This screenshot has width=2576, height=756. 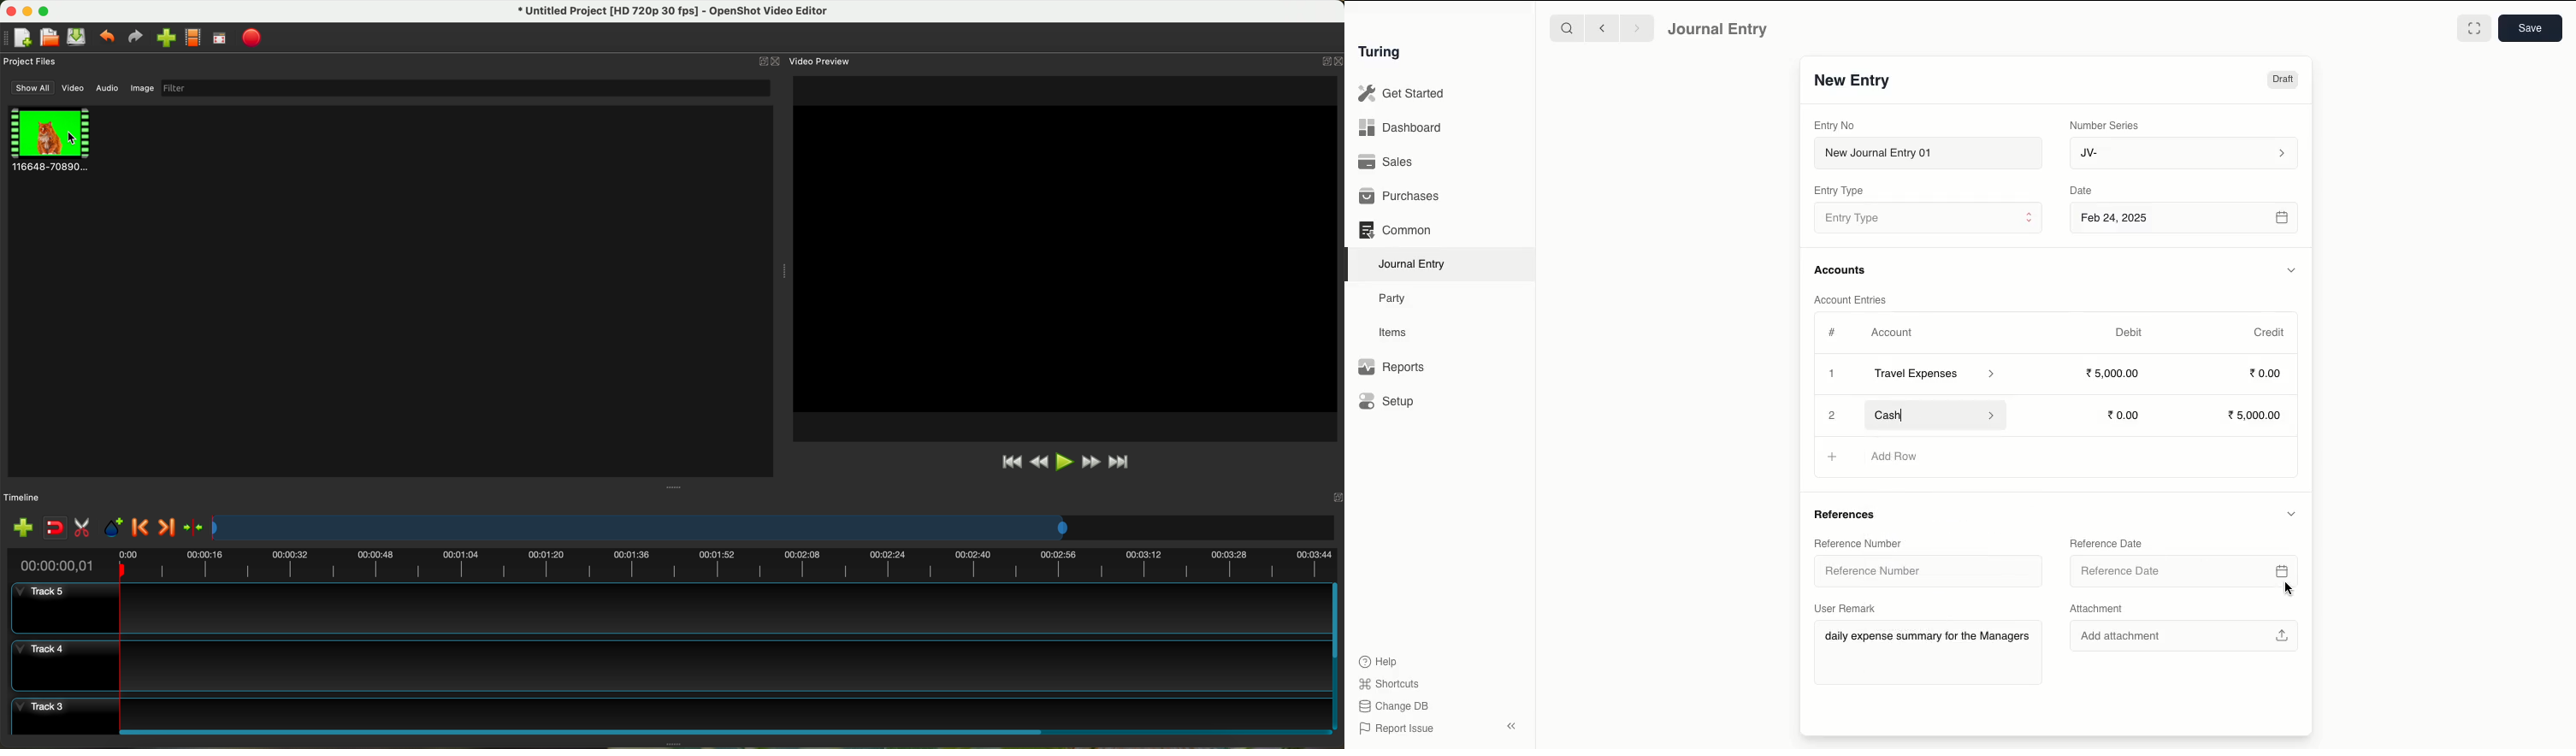 I want to click on Entry Type, so click(x=1928, y=217).